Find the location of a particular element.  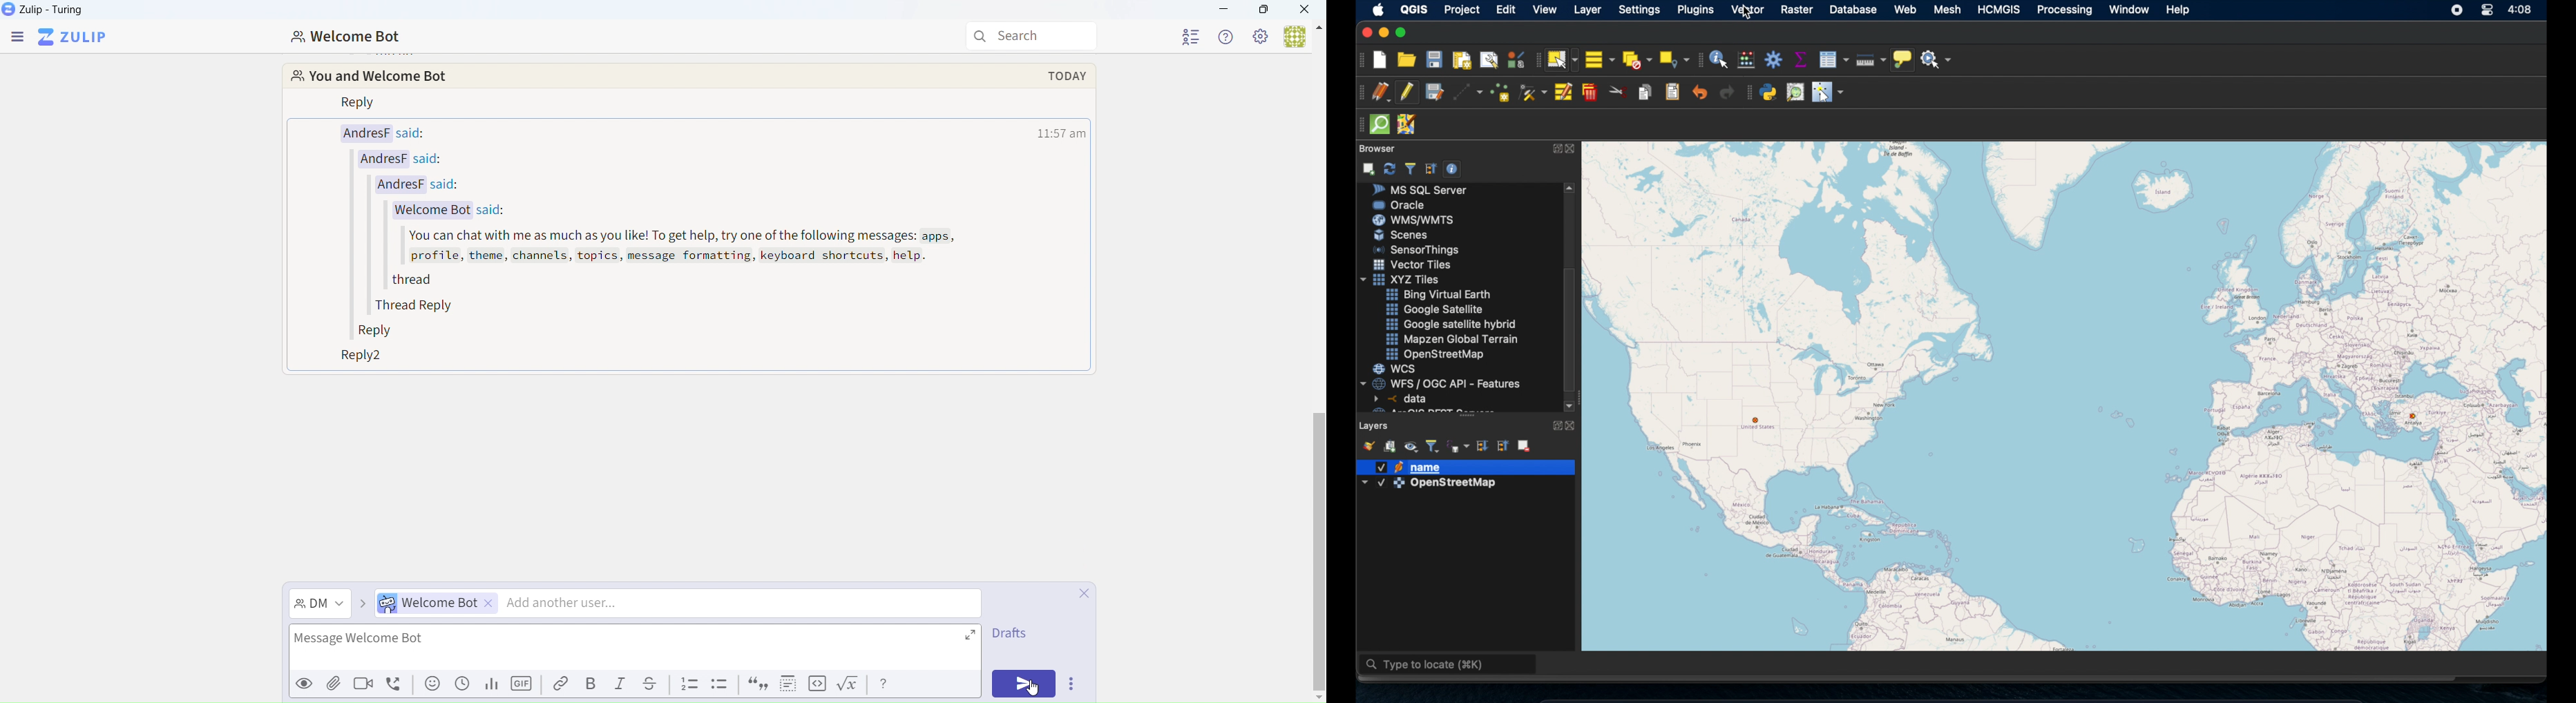

Reply is located at coordinates (377, 331).